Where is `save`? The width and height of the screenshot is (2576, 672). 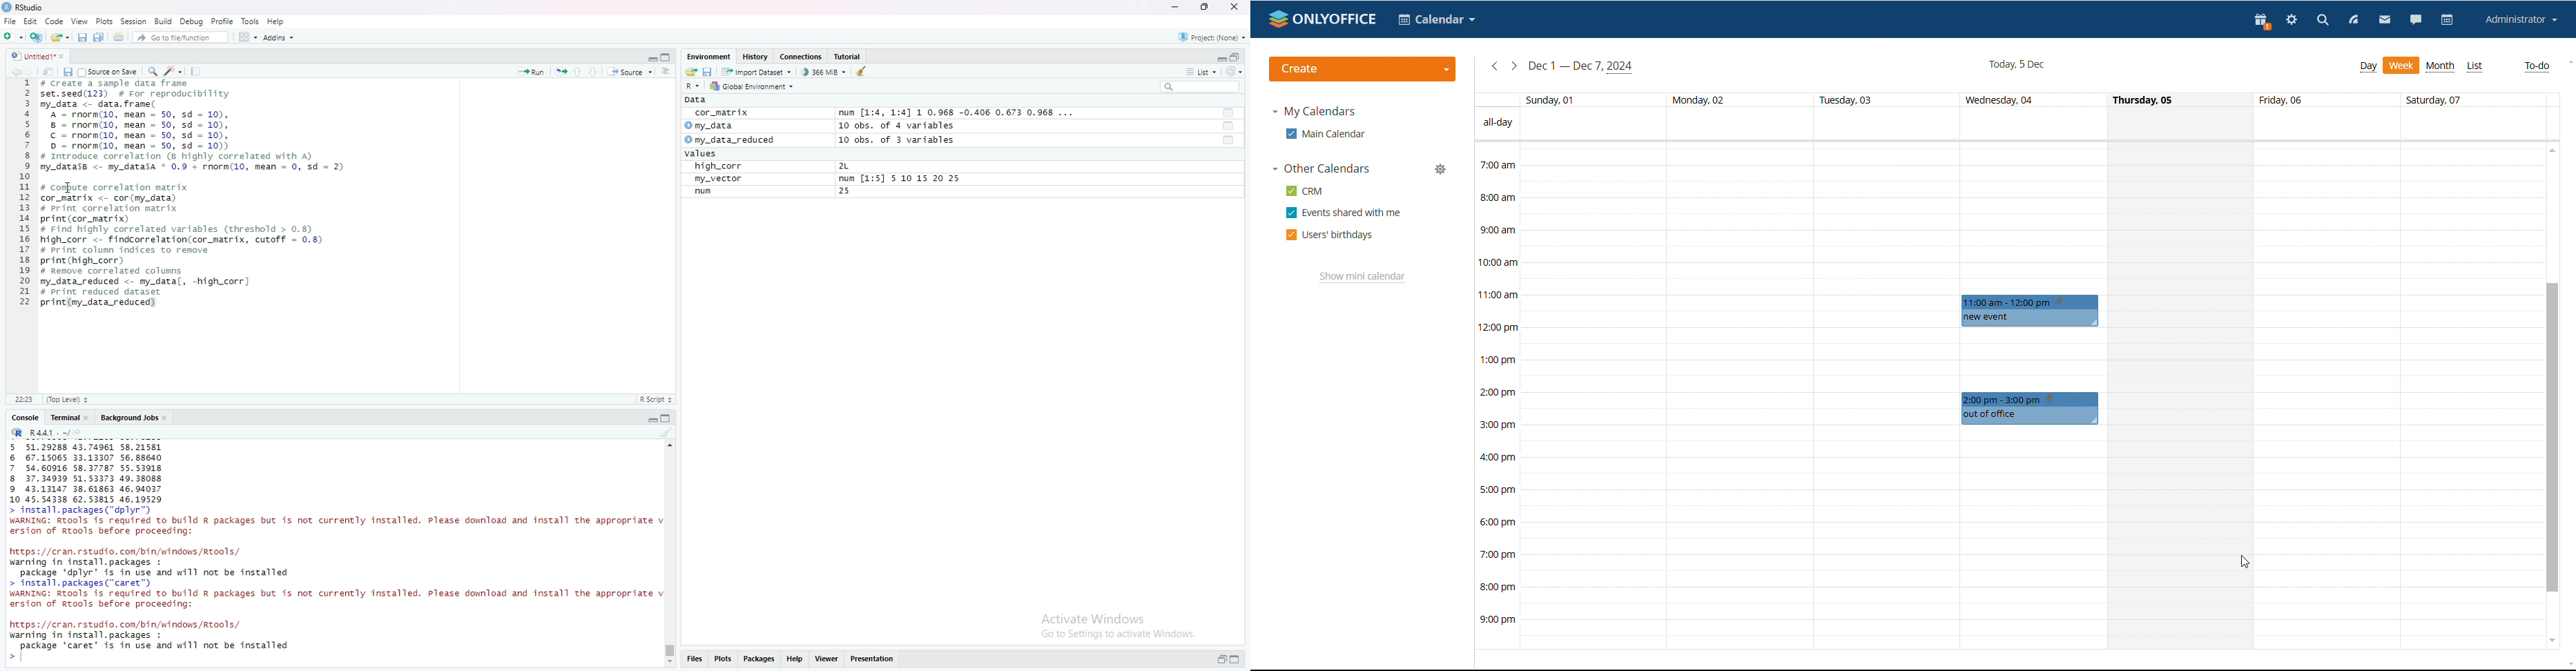 save is located at coordinates (709, 72).